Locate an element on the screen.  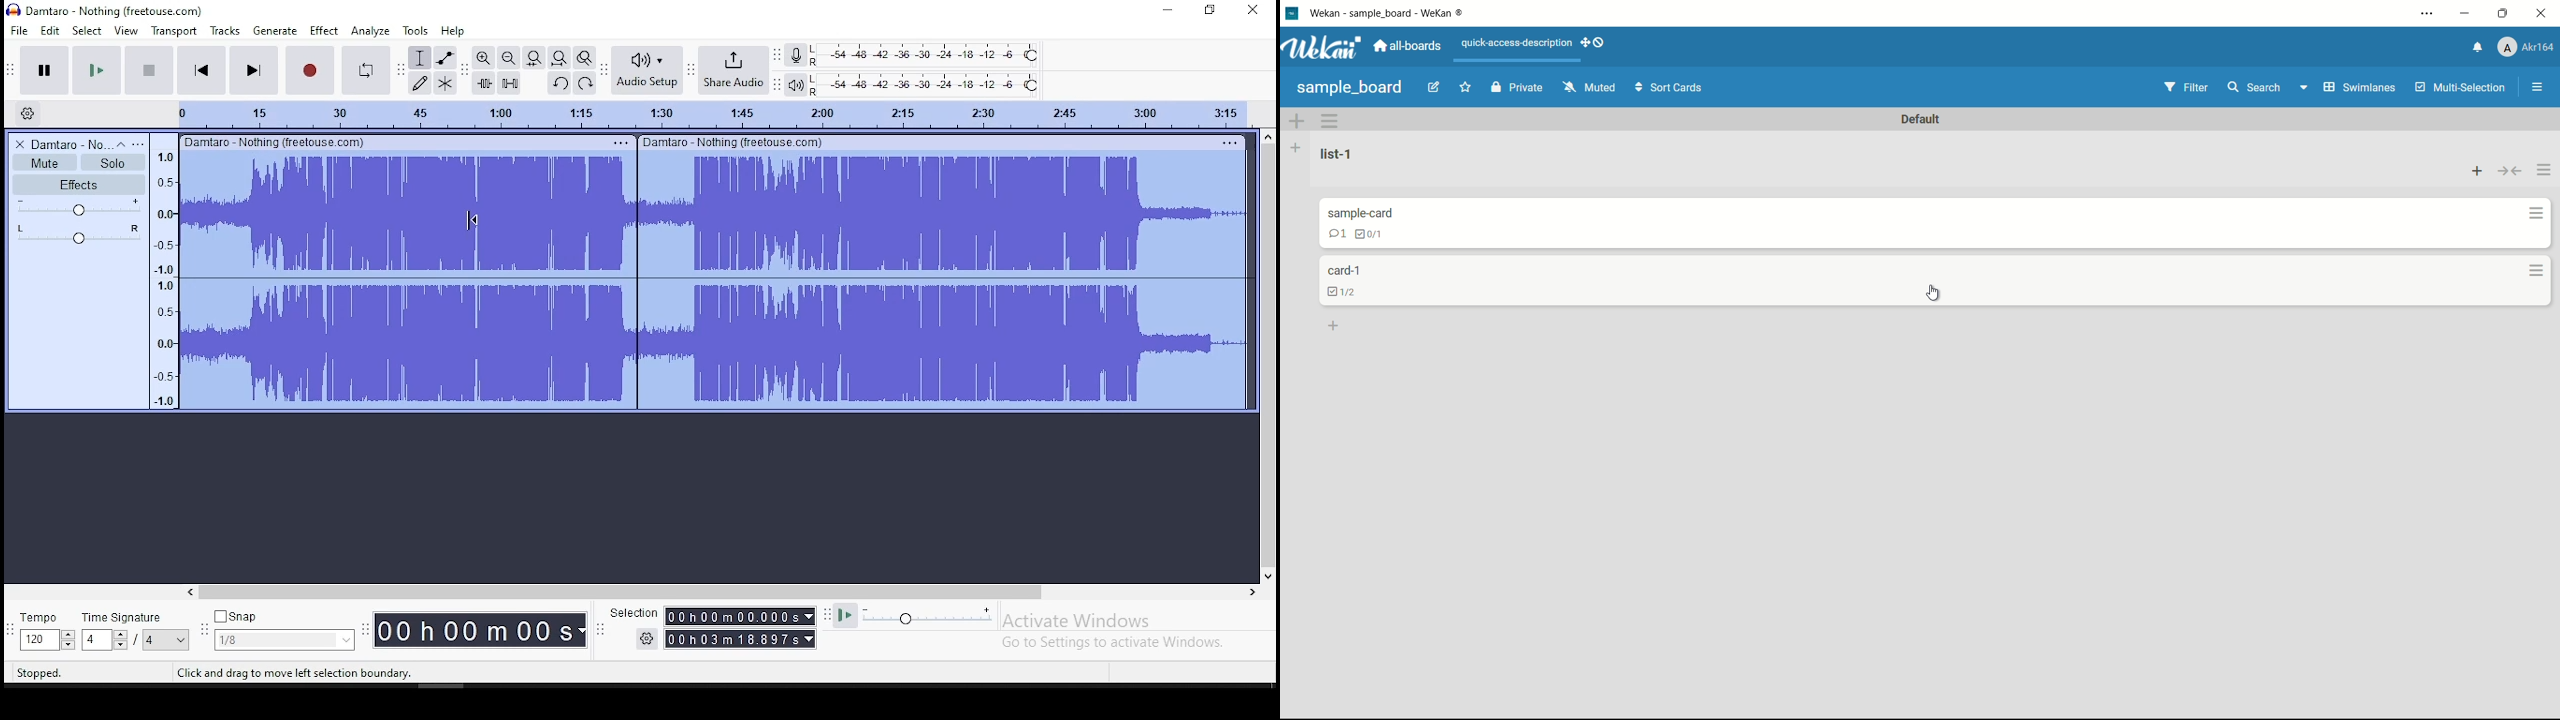
playback speed is located at coordinates (928, 617).